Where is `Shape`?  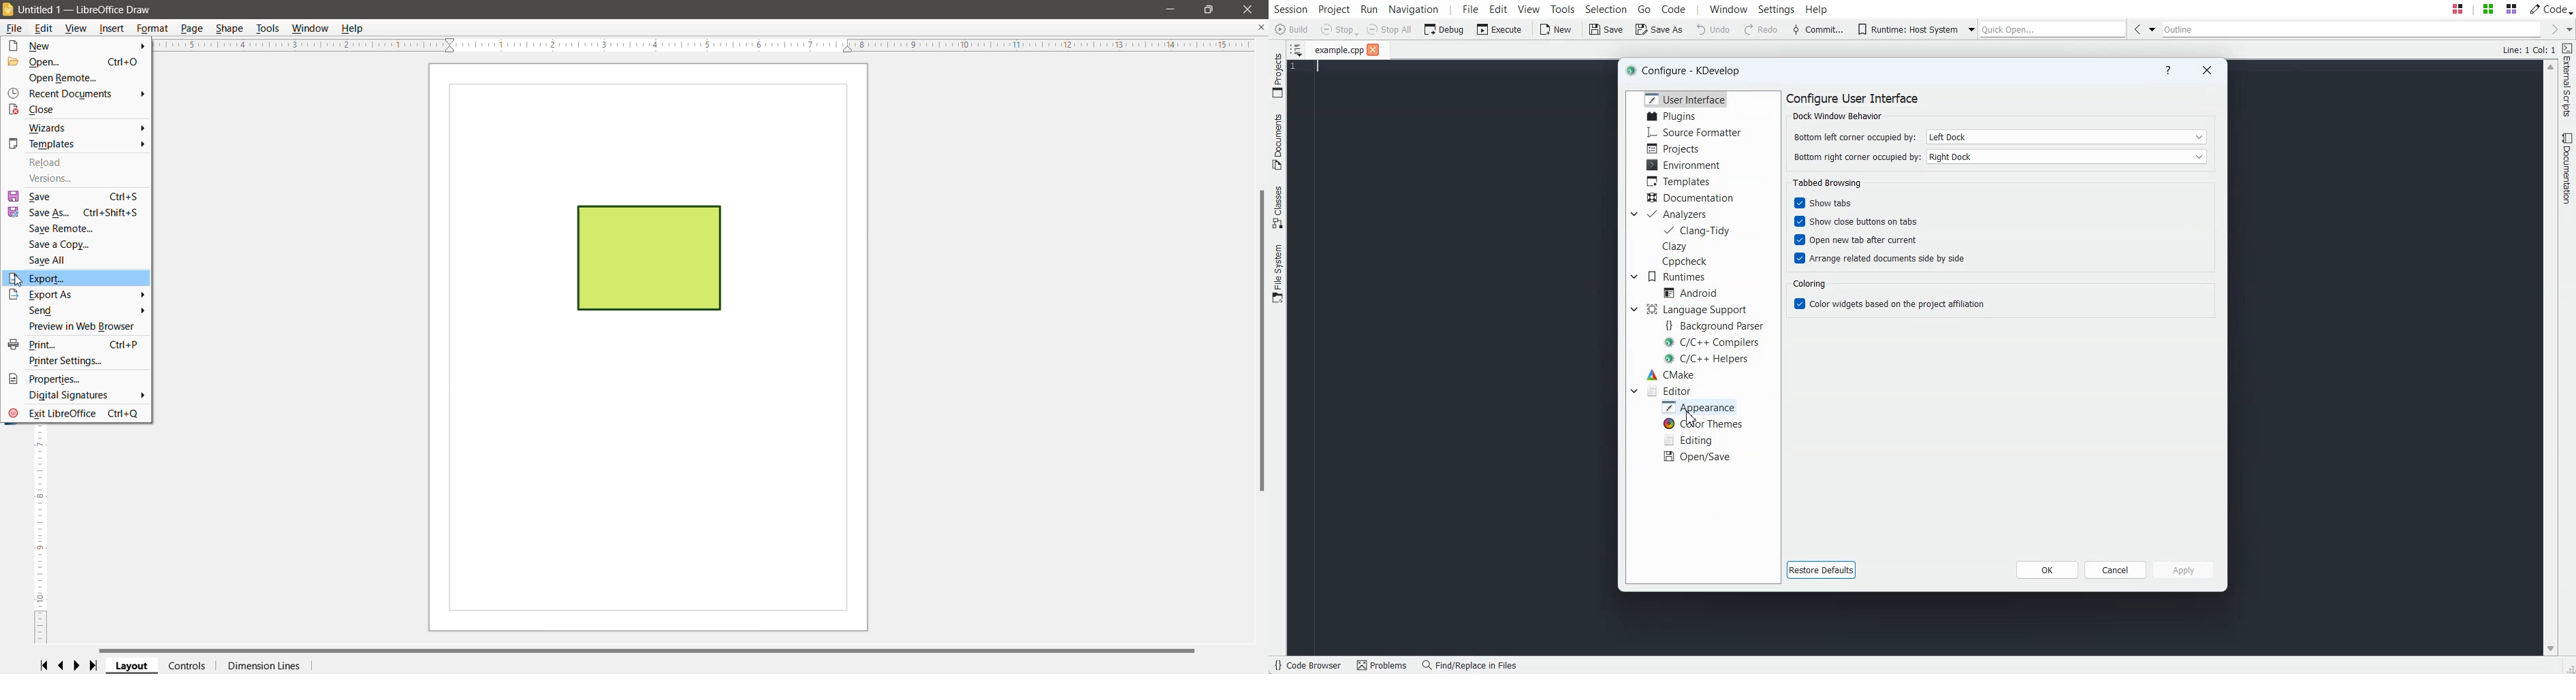
Shape is located at coordinates (229, 28).